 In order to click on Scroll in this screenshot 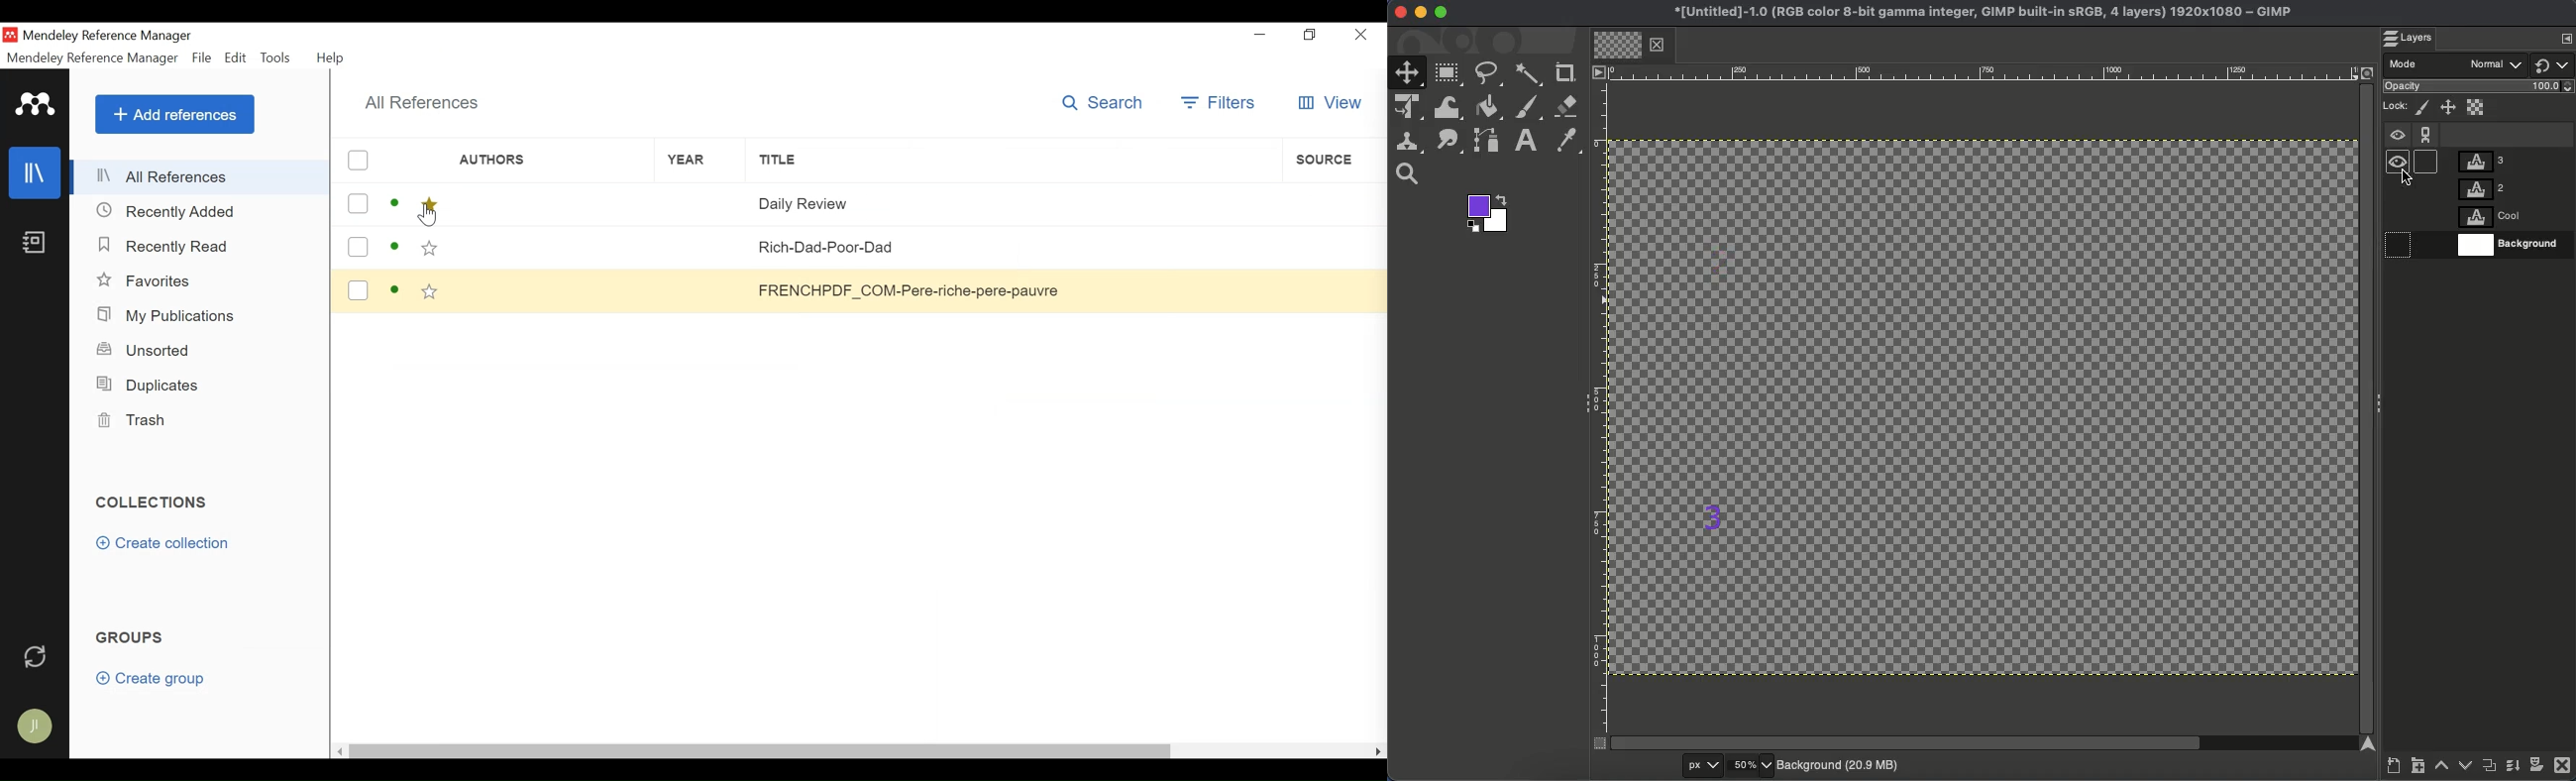, I will do `click(1985, 743)`.